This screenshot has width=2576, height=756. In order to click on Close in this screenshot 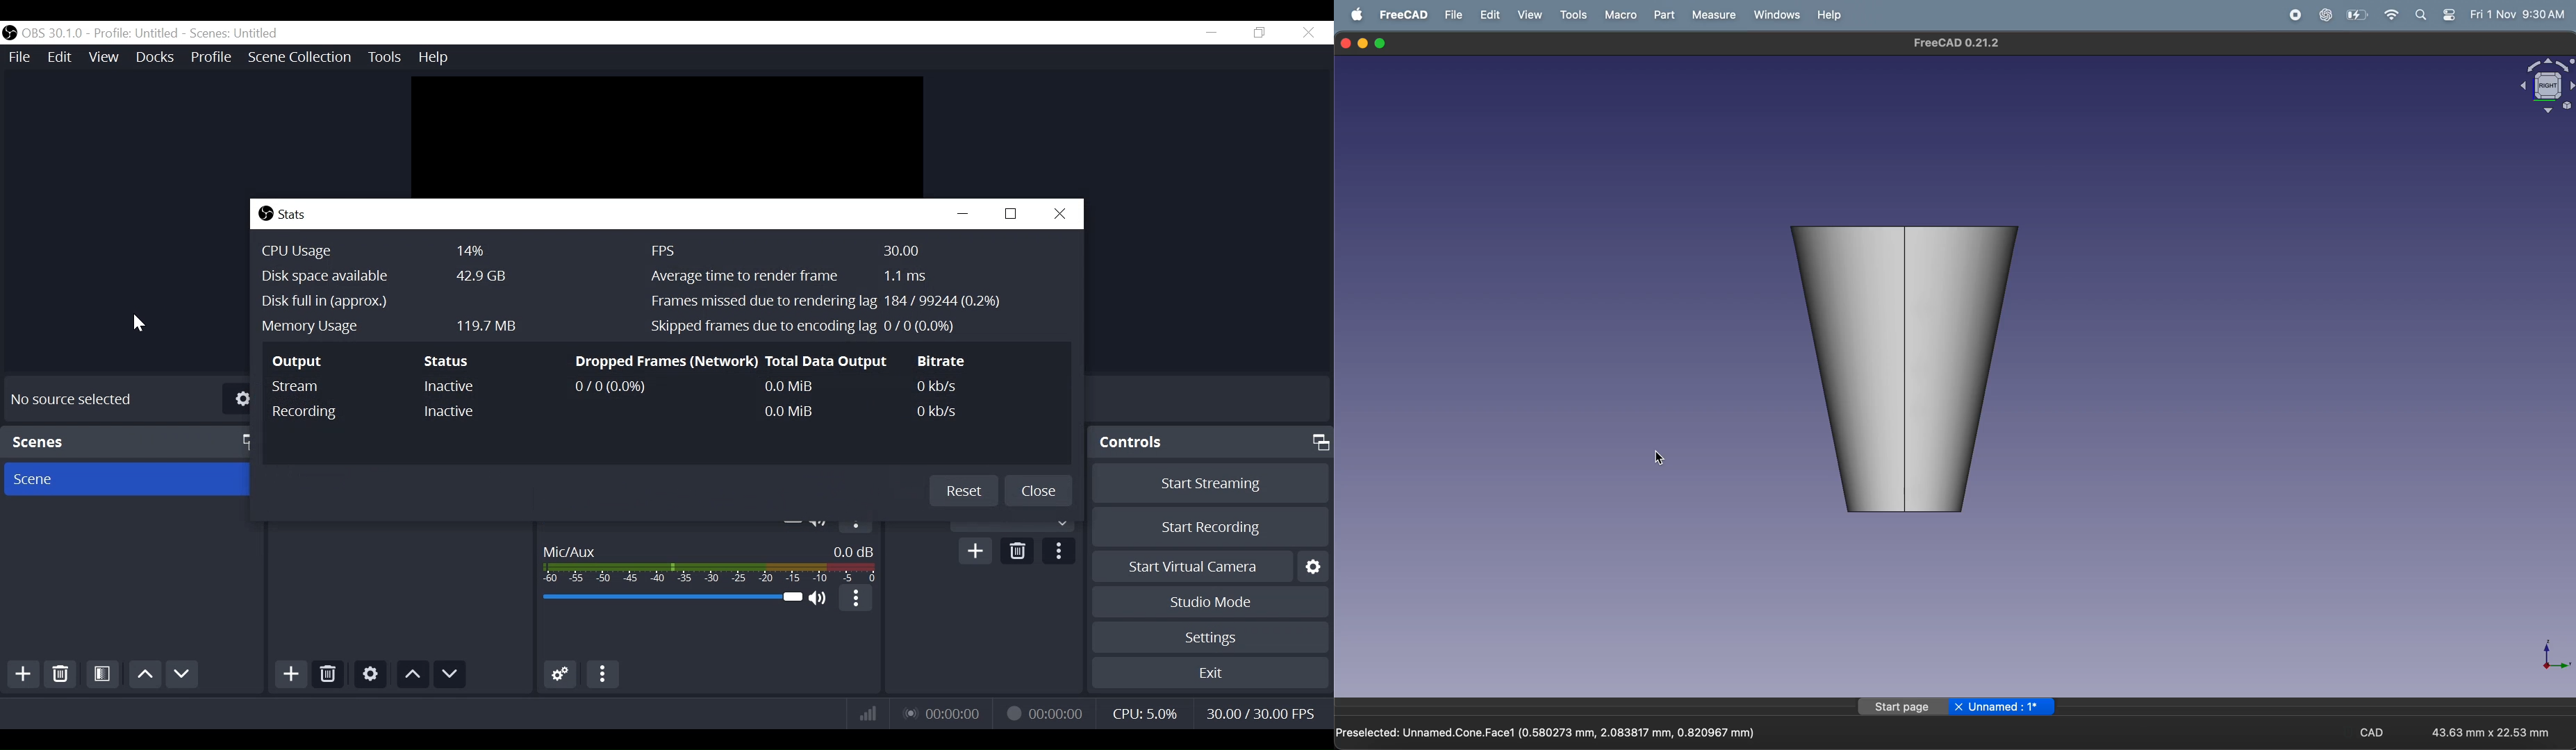, I will do `click(1307, 32)`.